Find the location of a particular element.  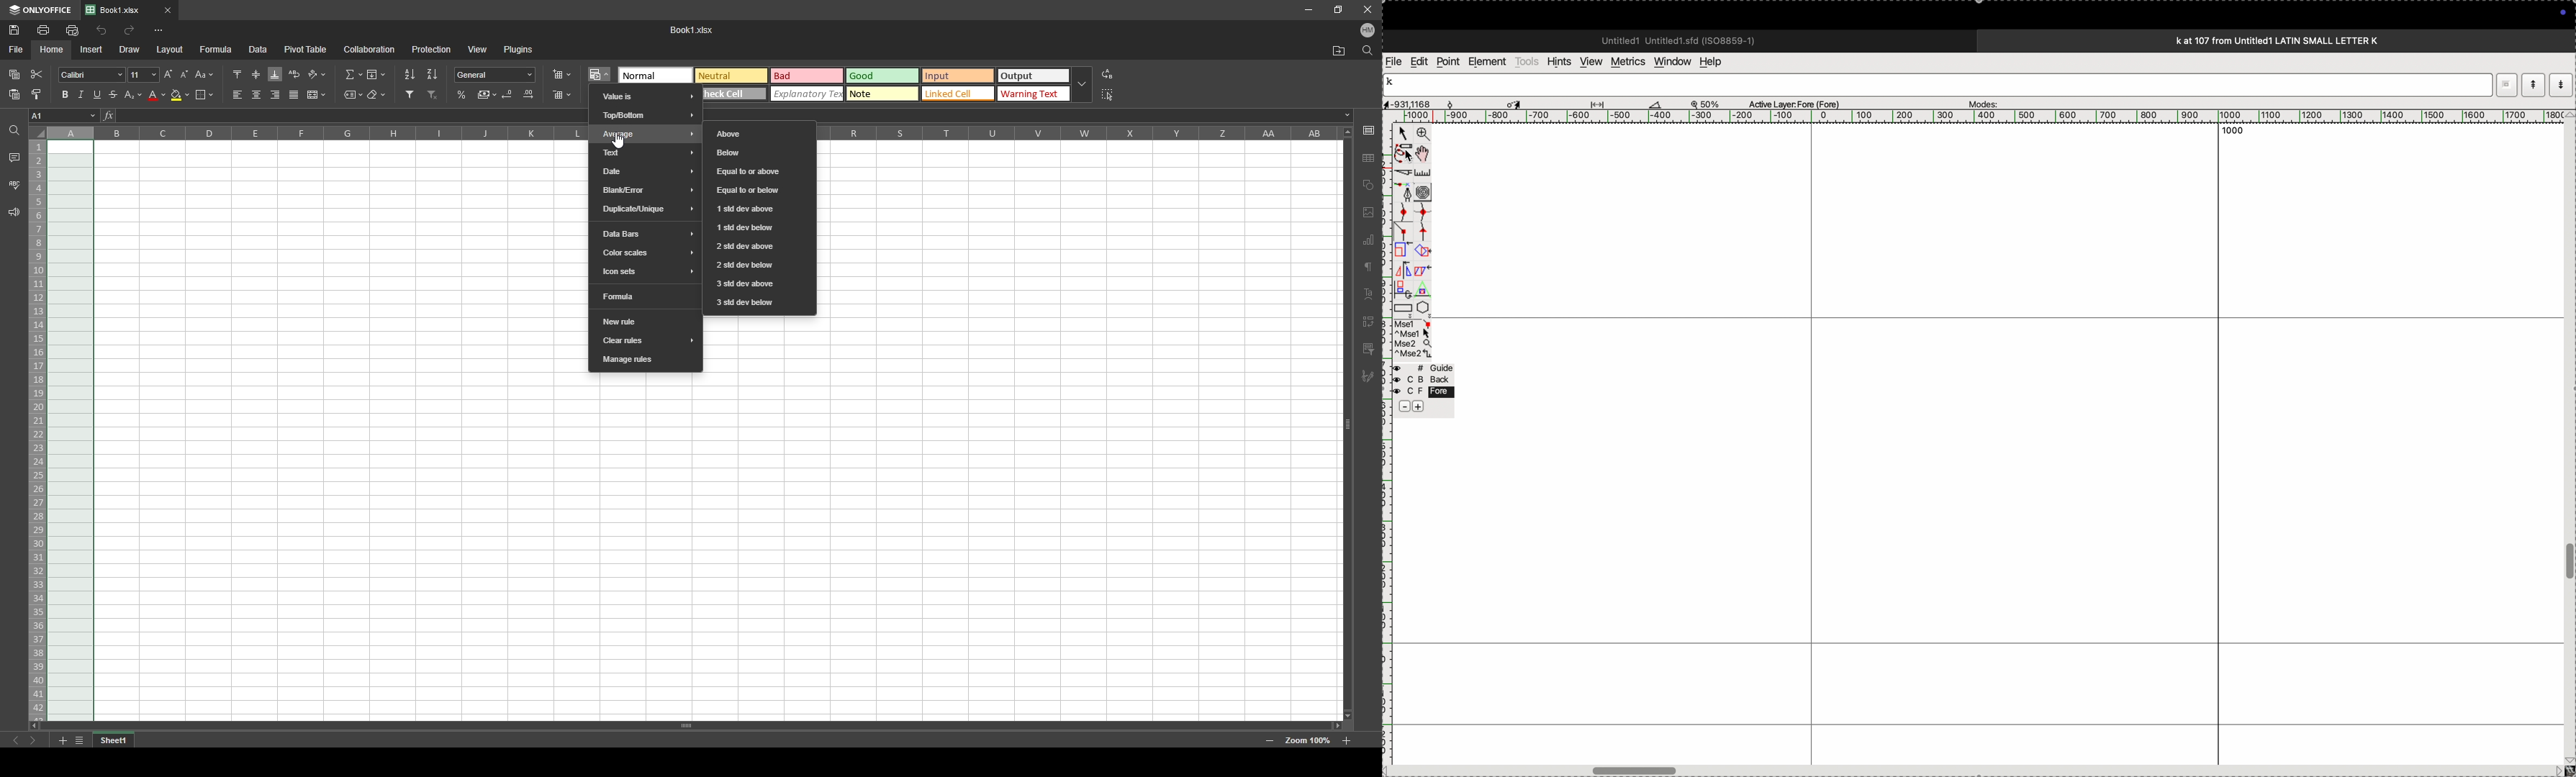

2 std dev below is located at coordinates (758, 265).